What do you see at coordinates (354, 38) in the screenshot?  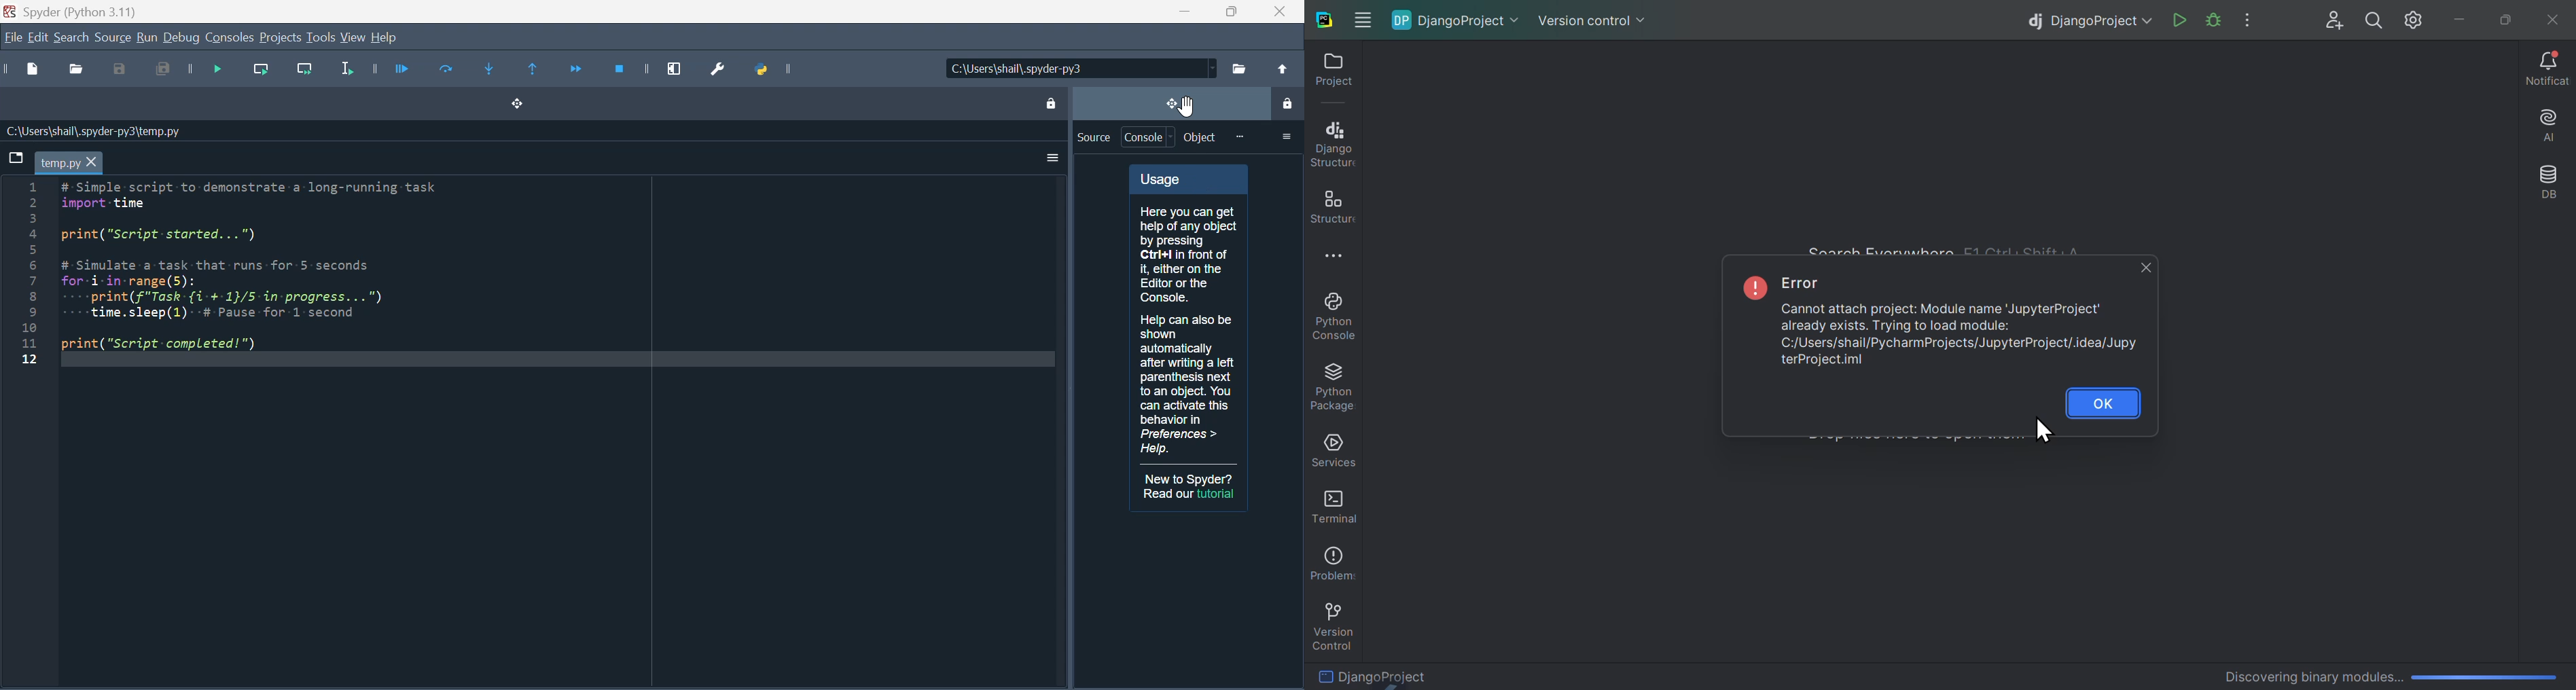 I see `view` at bounding box center [354, 38].